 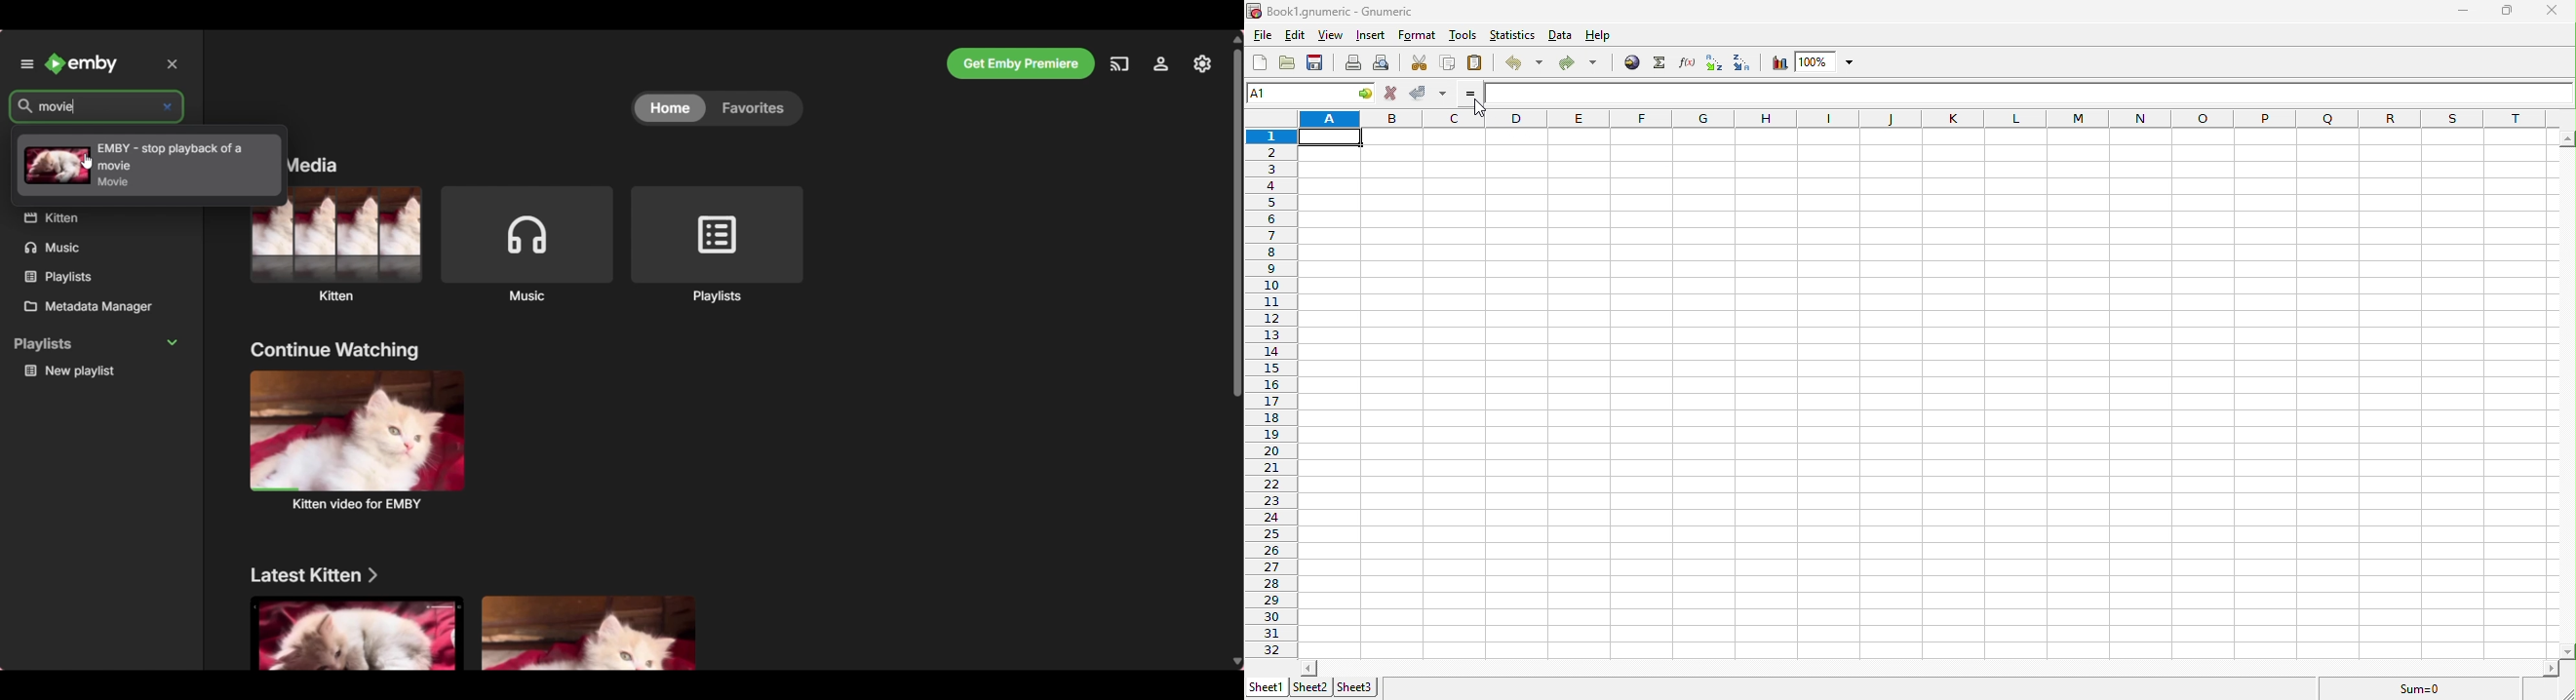 What do you see at coordinates (1384, 64) in the screenshot?
I see `print preview` at bounding box center [1384, 64].